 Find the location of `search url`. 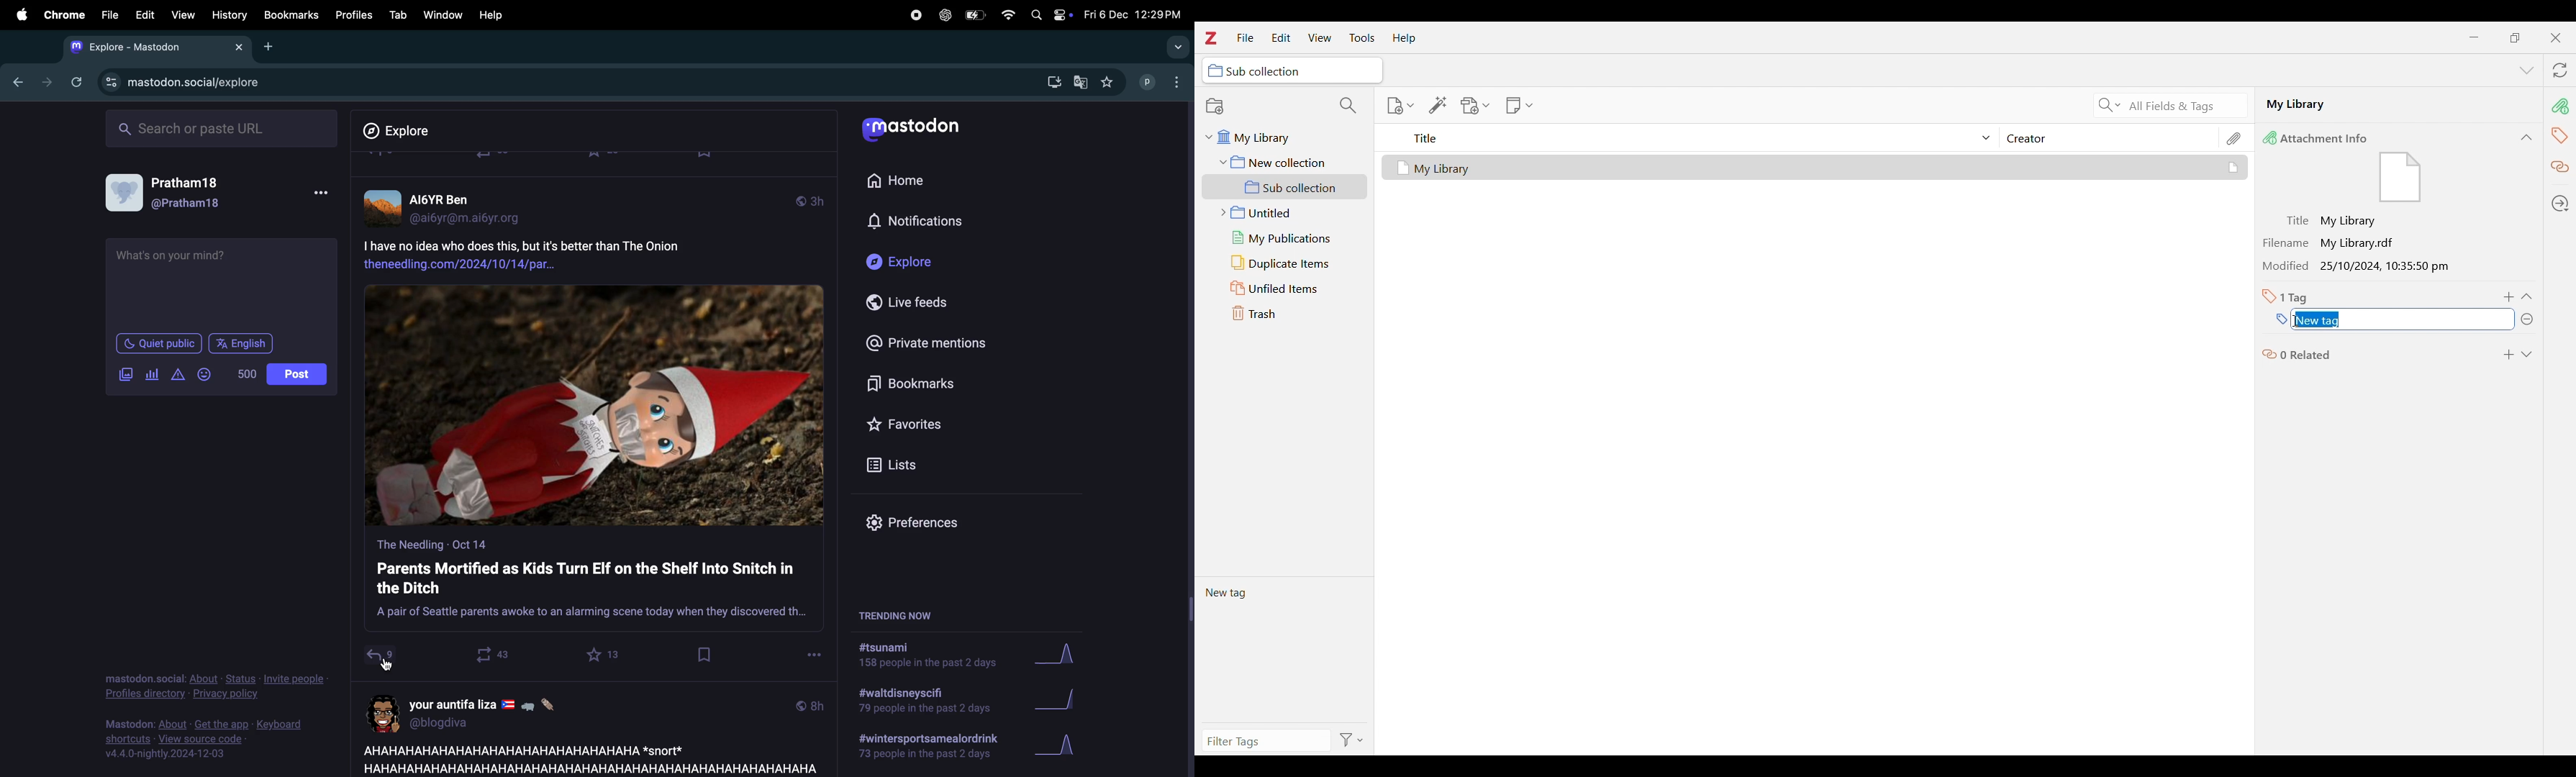

search url is located at coordinates (224, 127).